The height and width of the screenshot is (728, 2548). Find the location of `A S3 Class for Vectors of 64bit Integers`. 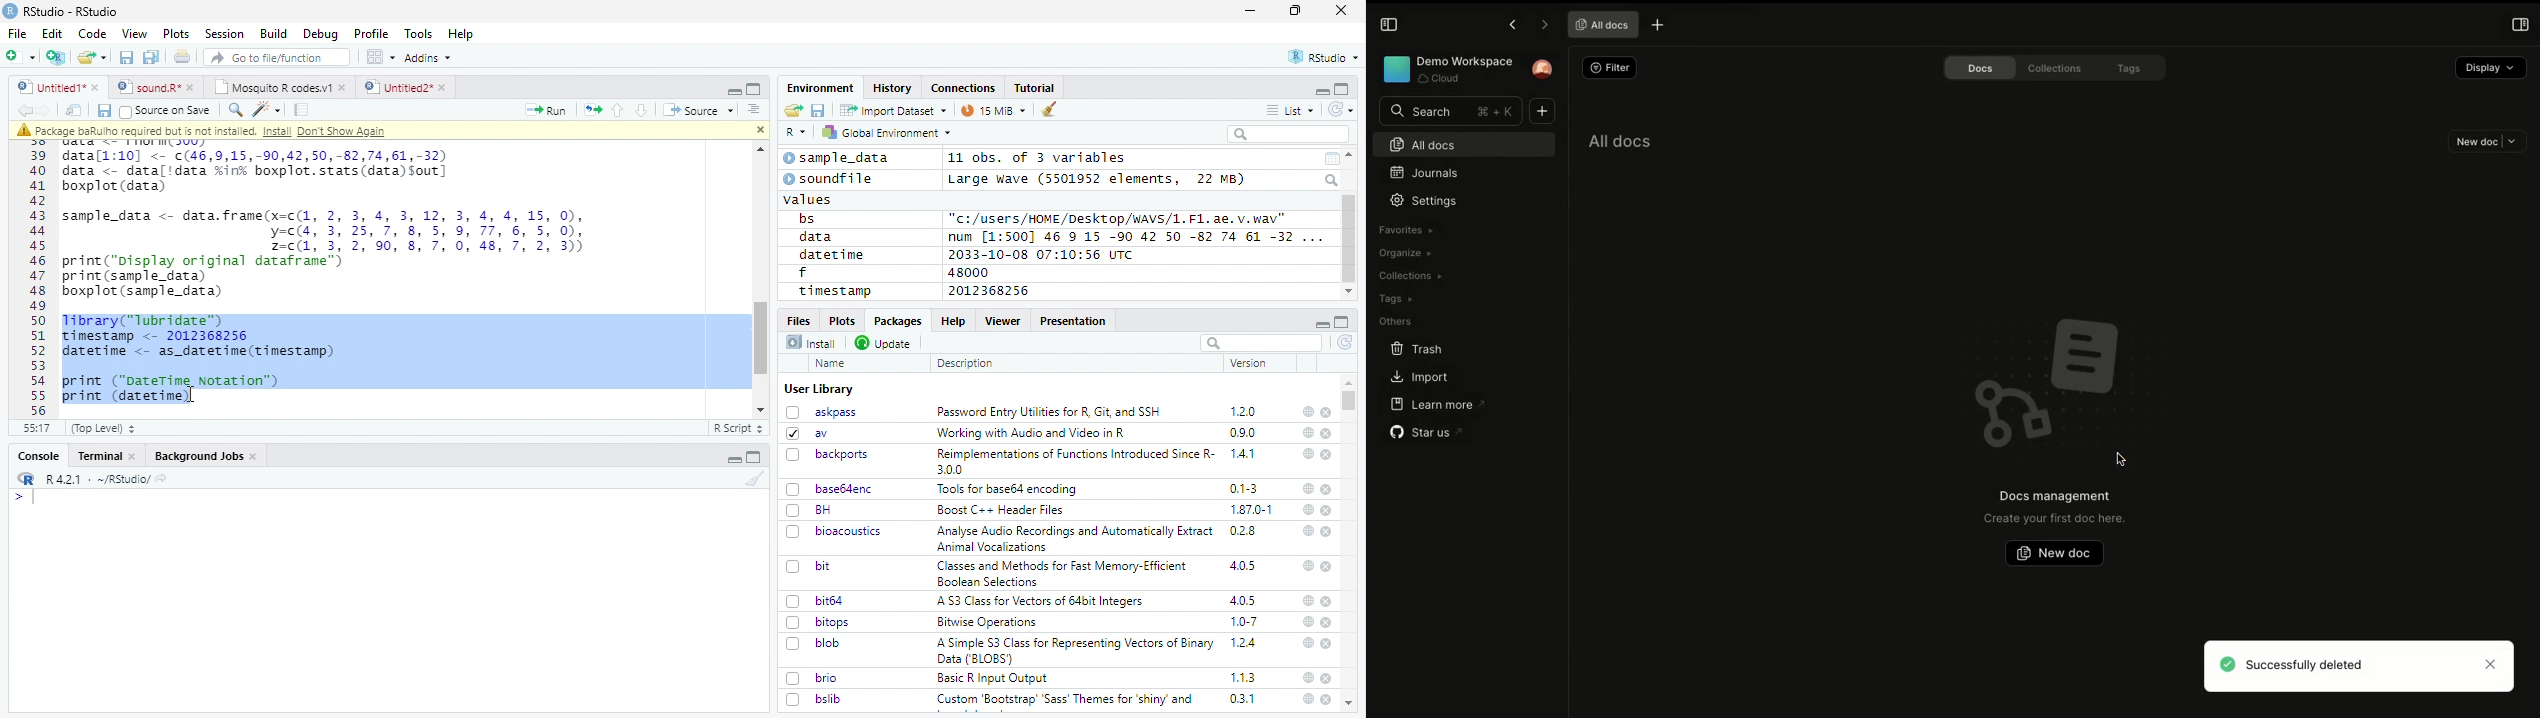

A S3 Class for Vectors of 64bit Integers is located at coordinates (1042, 602).